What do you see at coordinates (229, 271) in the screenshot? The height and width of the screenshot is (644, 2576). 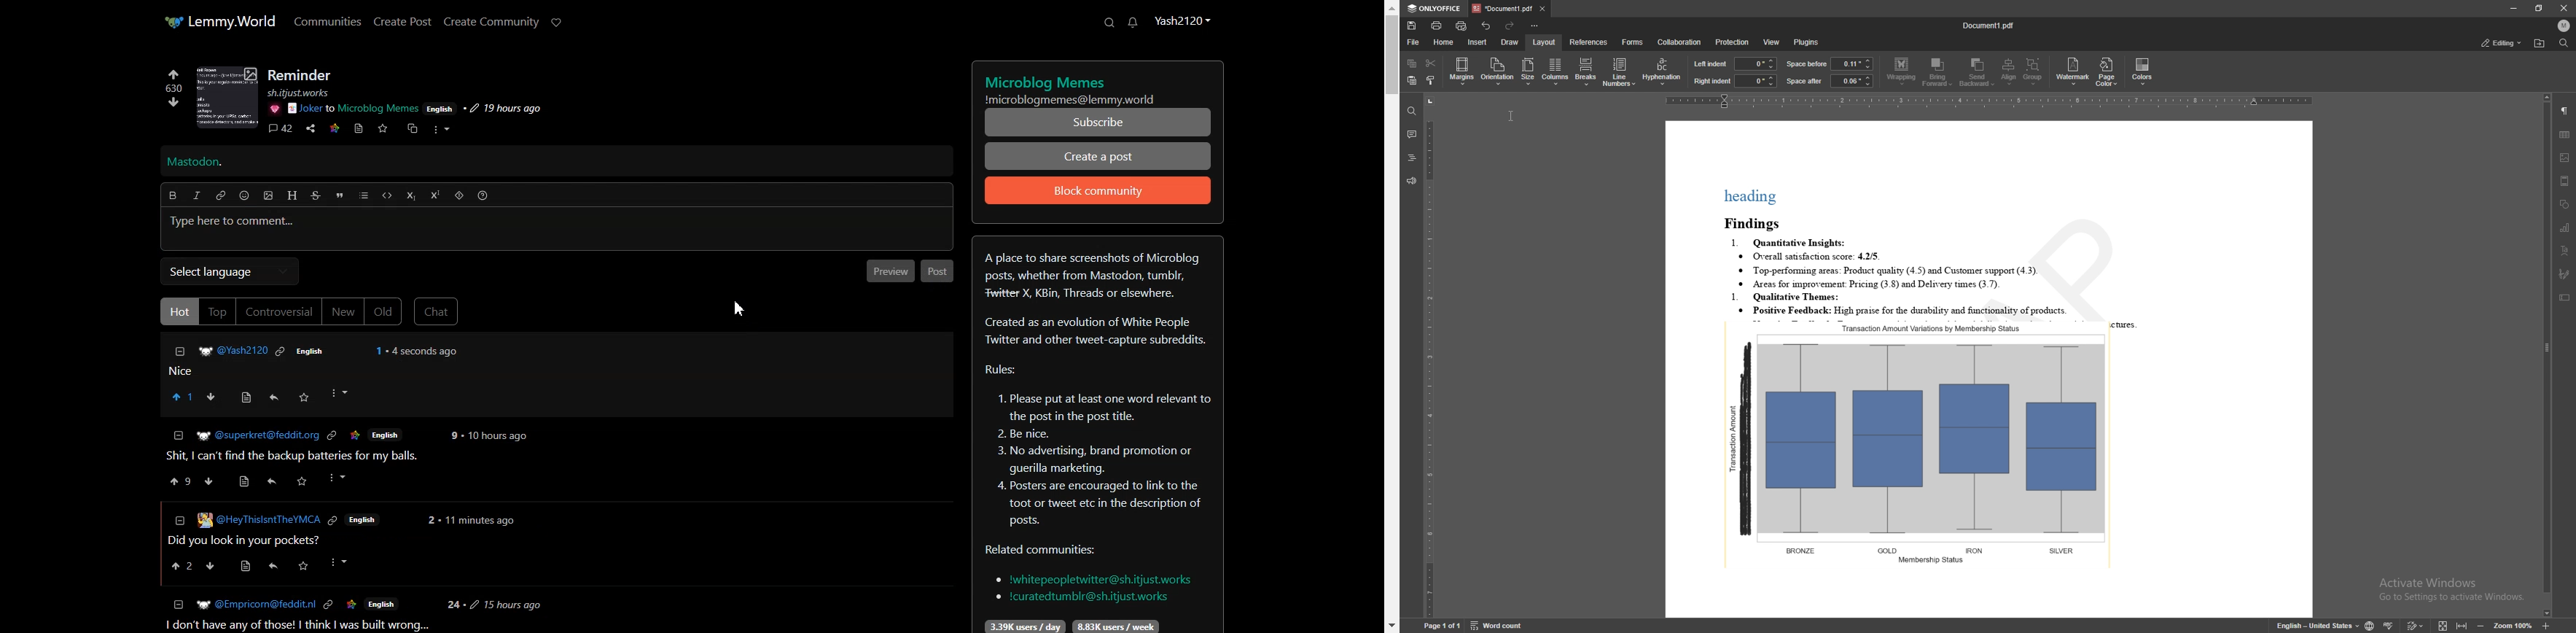 I see `Select language` at bounding box center [229, 271].